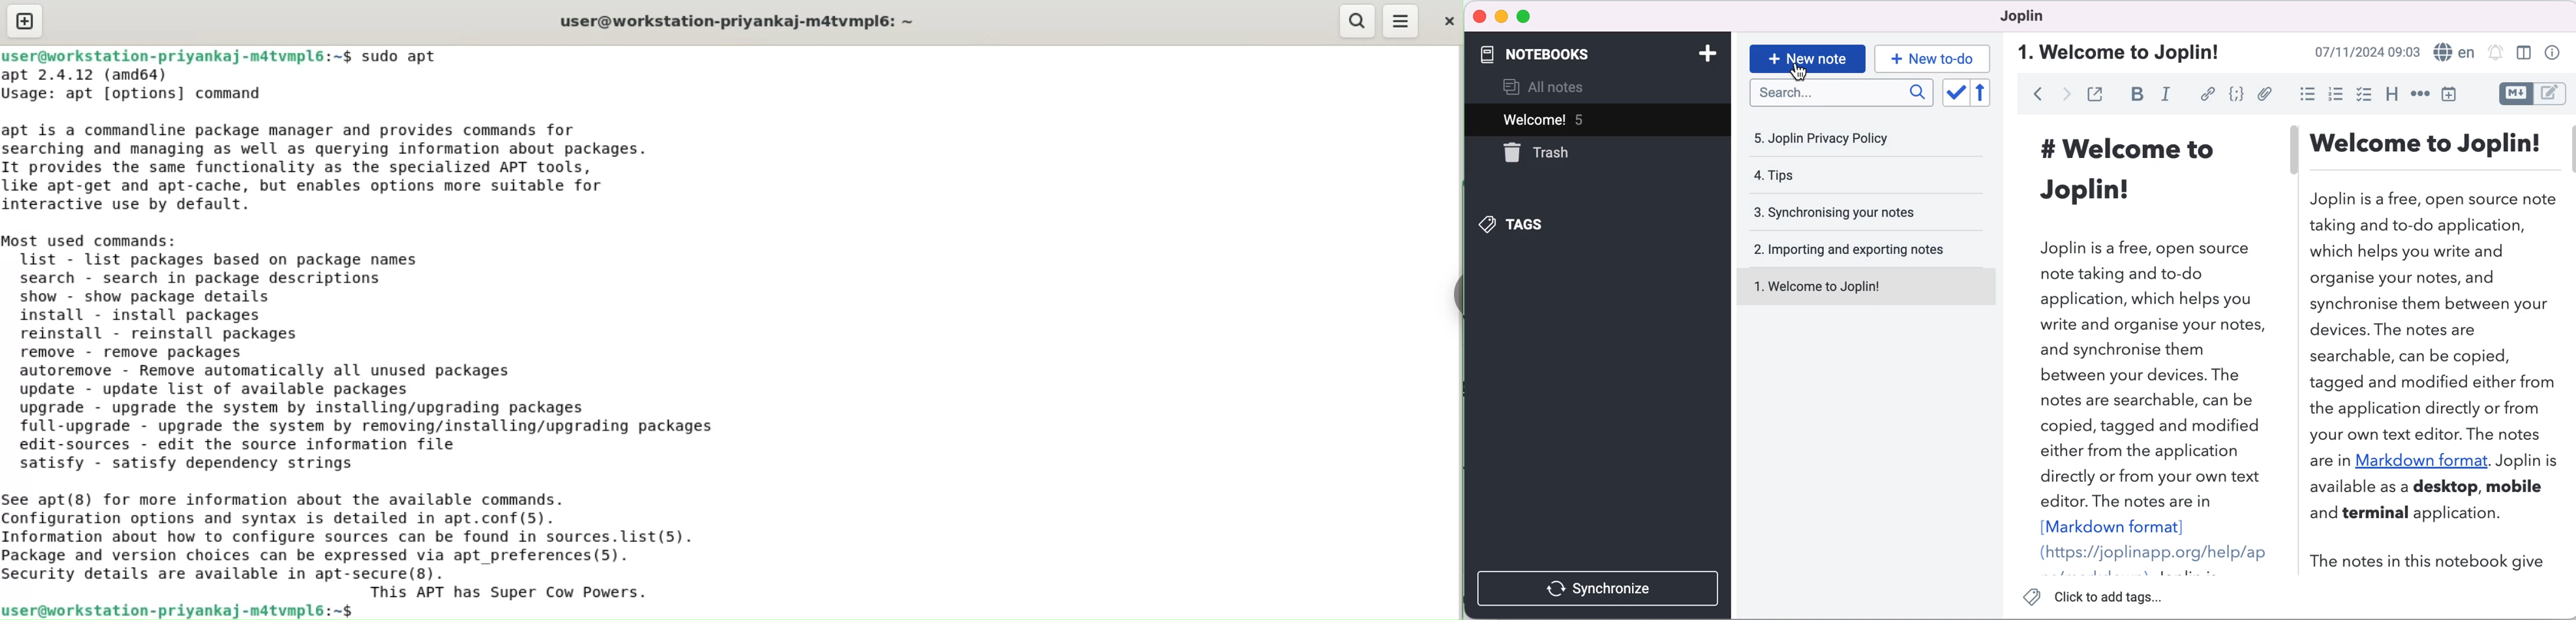 Image resolution: width=2576 pixels, height=644 pixels. I want to click on horizontal rule, so click(2420, 95).